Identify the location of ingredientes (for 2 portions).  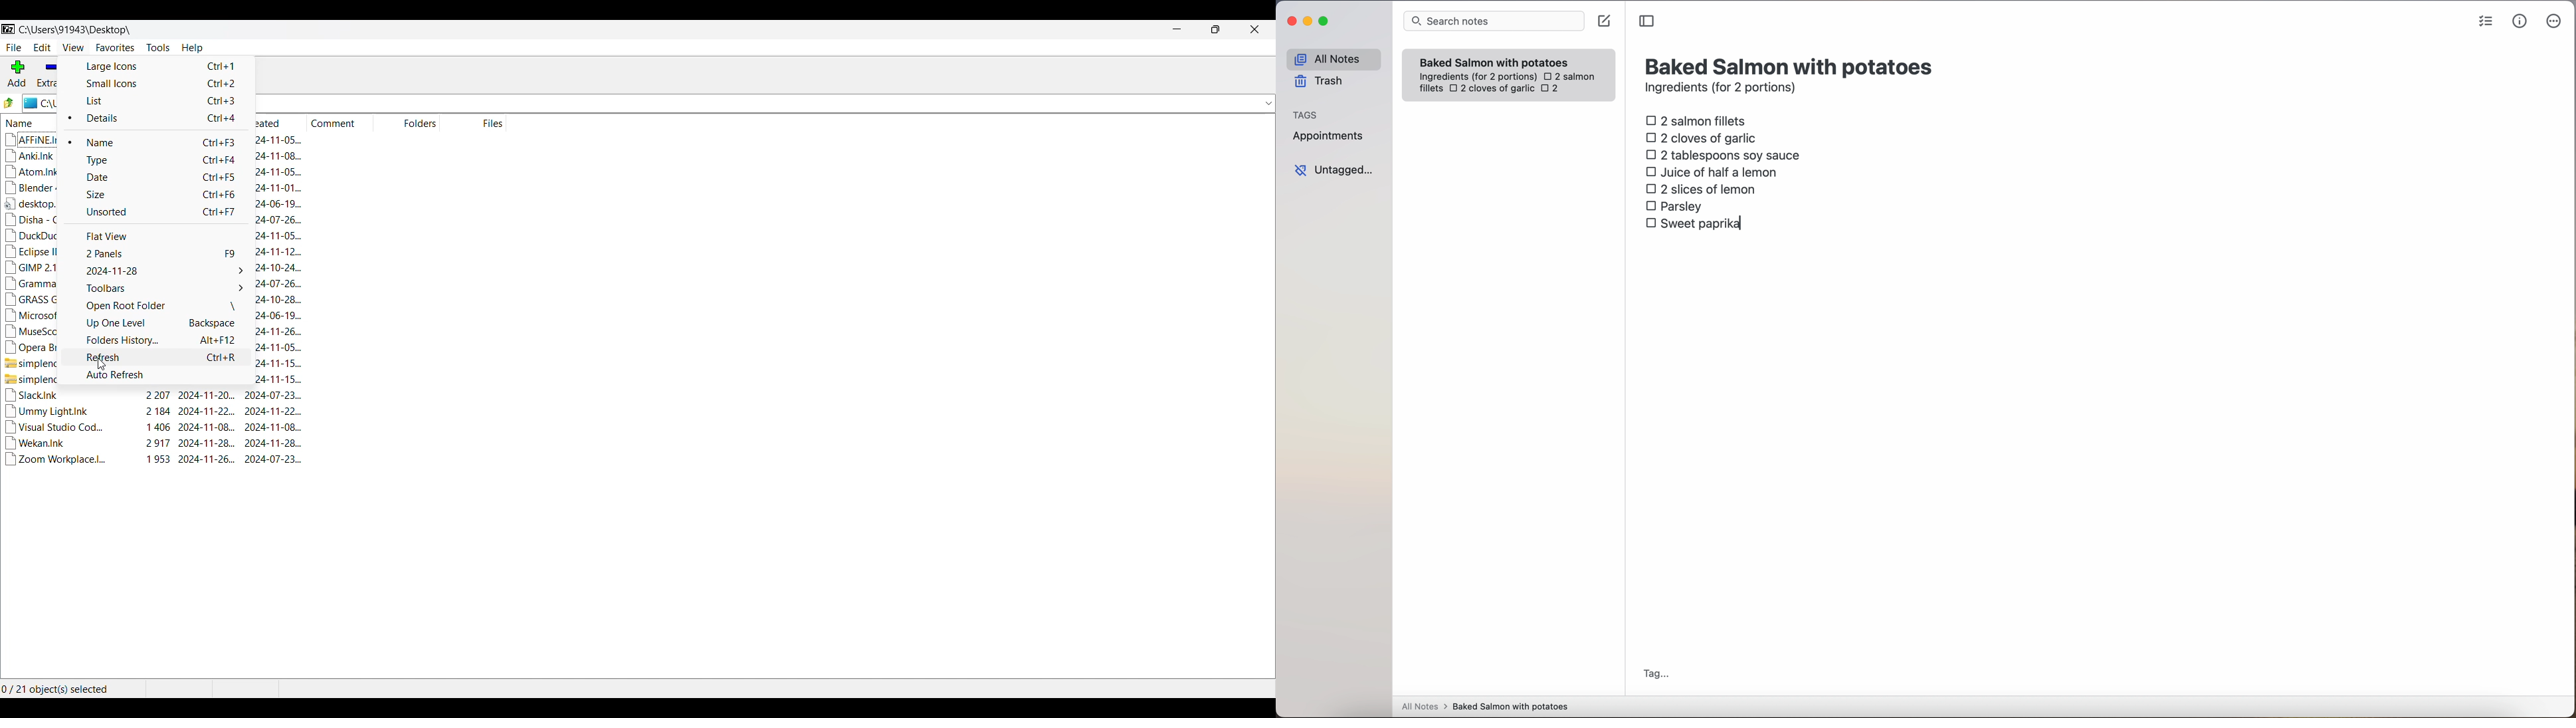
(1476, 77).